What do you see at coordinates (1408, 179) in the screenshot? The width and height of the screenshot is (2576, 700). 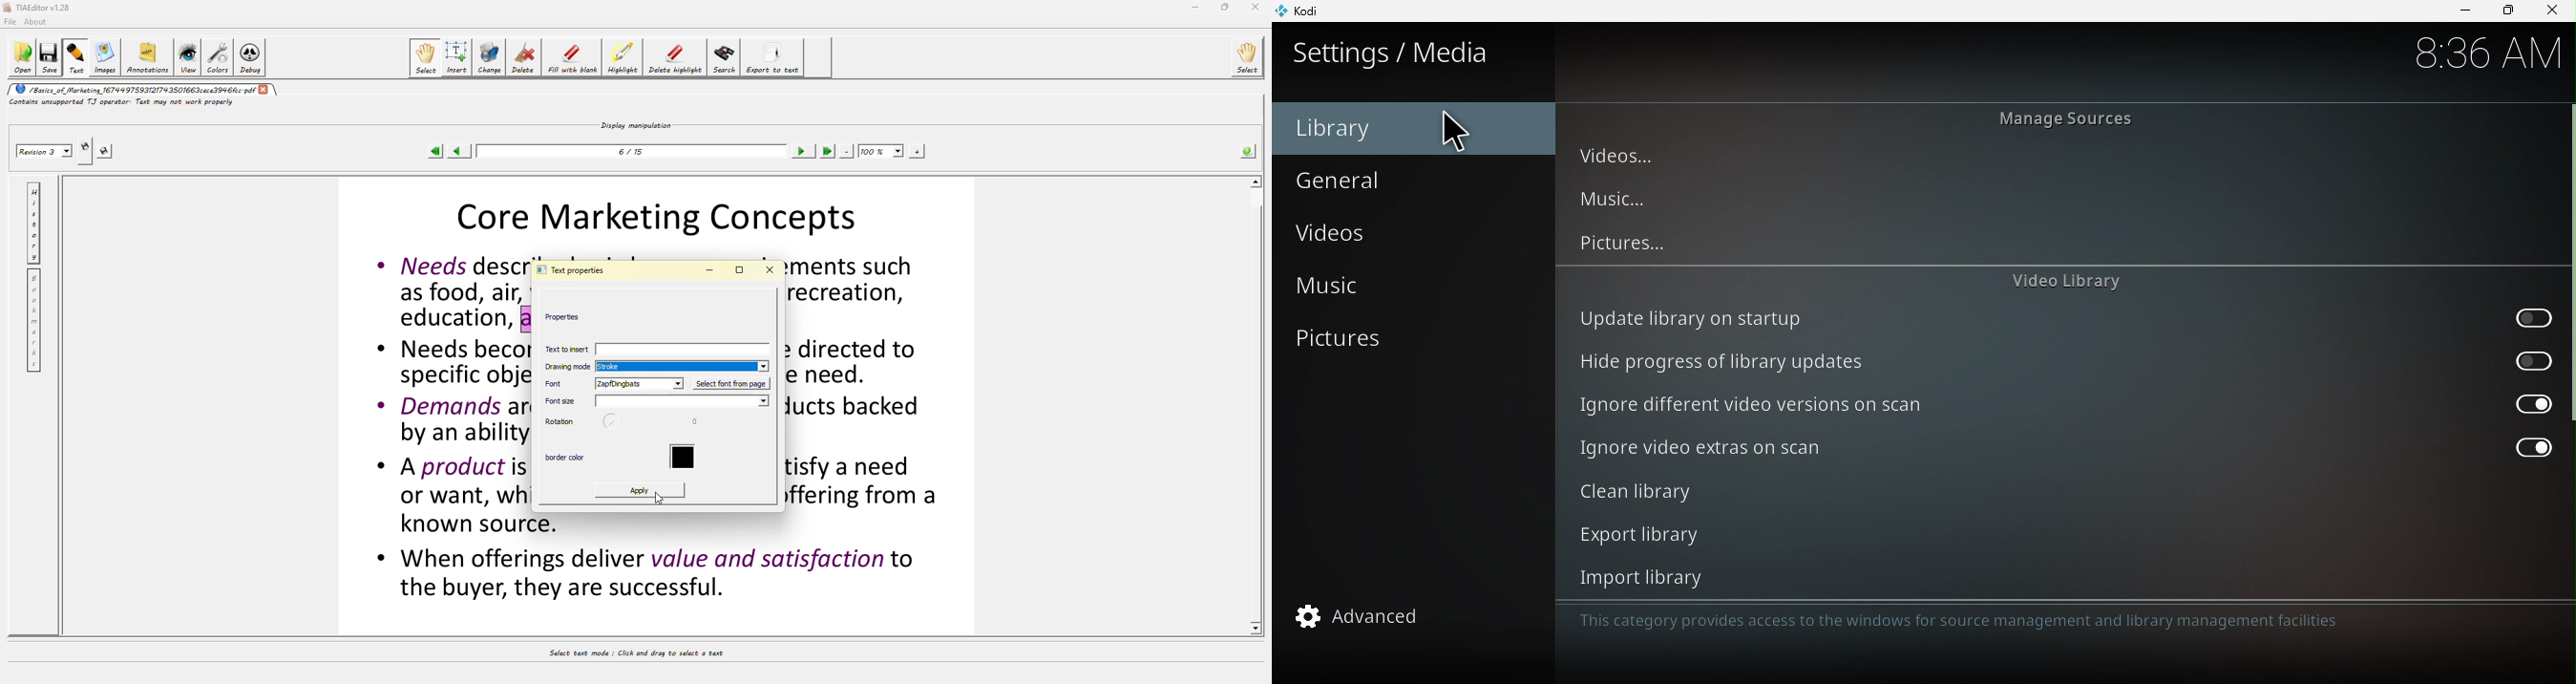 I see `General` at bounding box center [1408, 179].